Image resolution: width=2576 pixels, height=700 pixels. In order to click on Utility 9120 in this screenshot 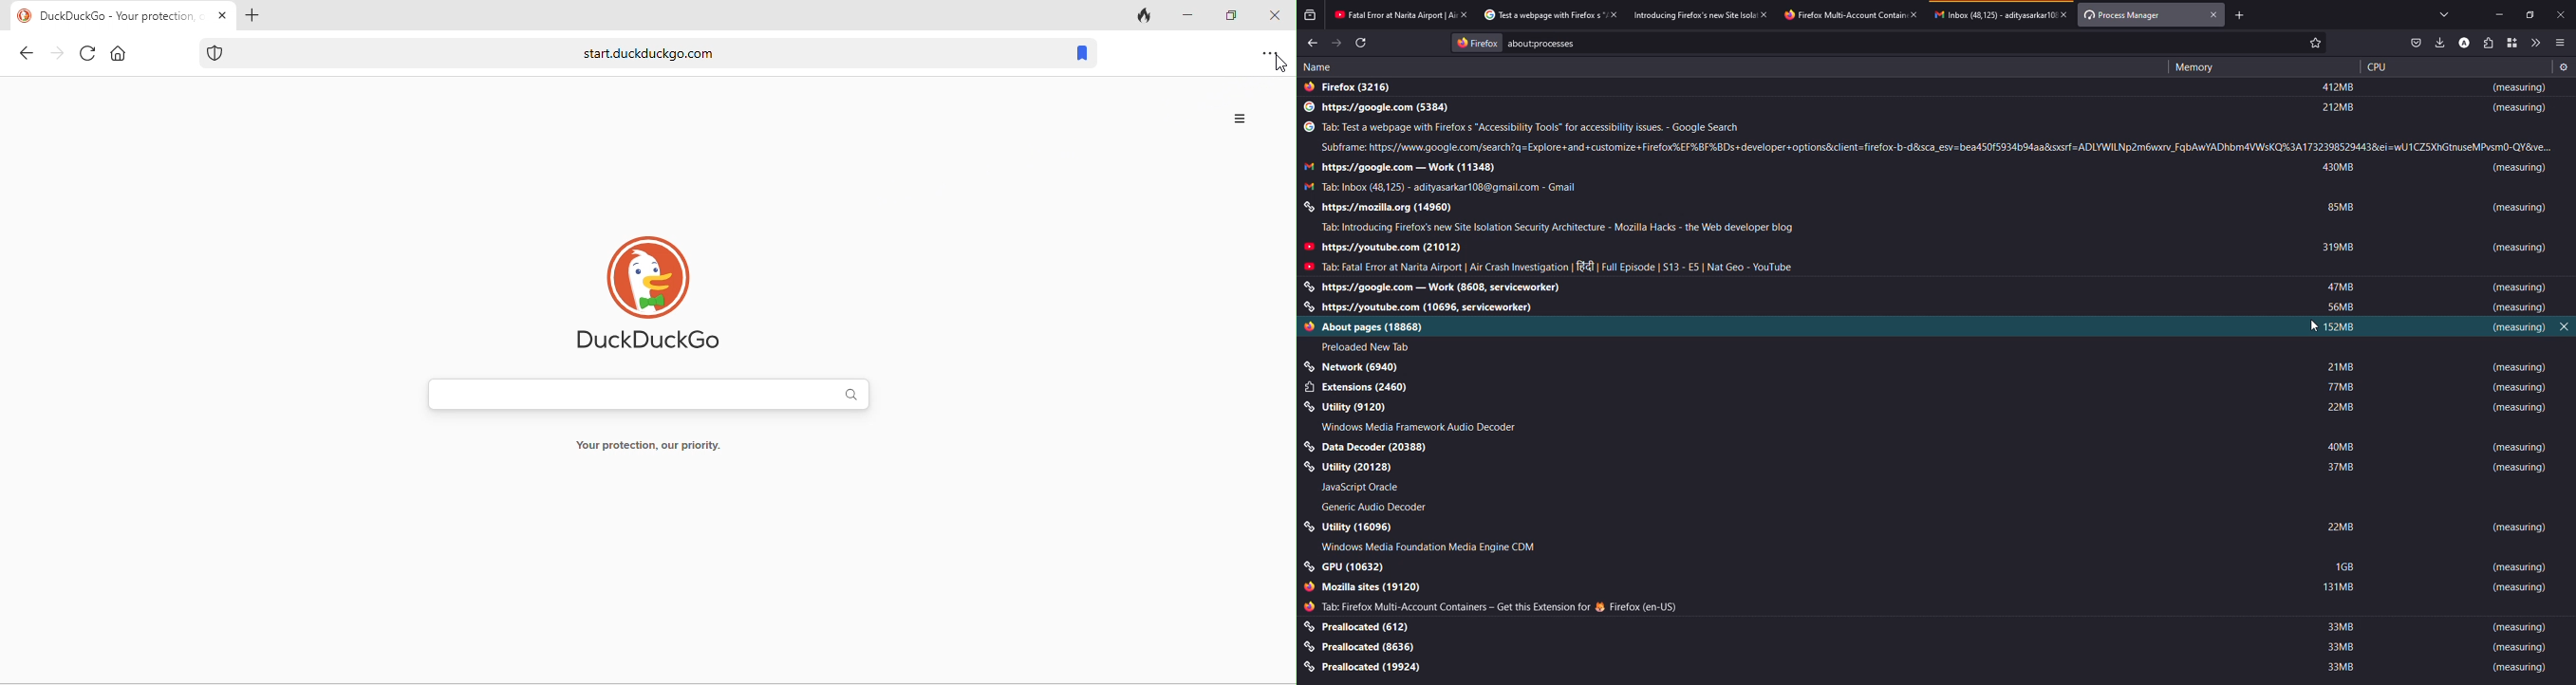, I will do `click(1346, 408)`.